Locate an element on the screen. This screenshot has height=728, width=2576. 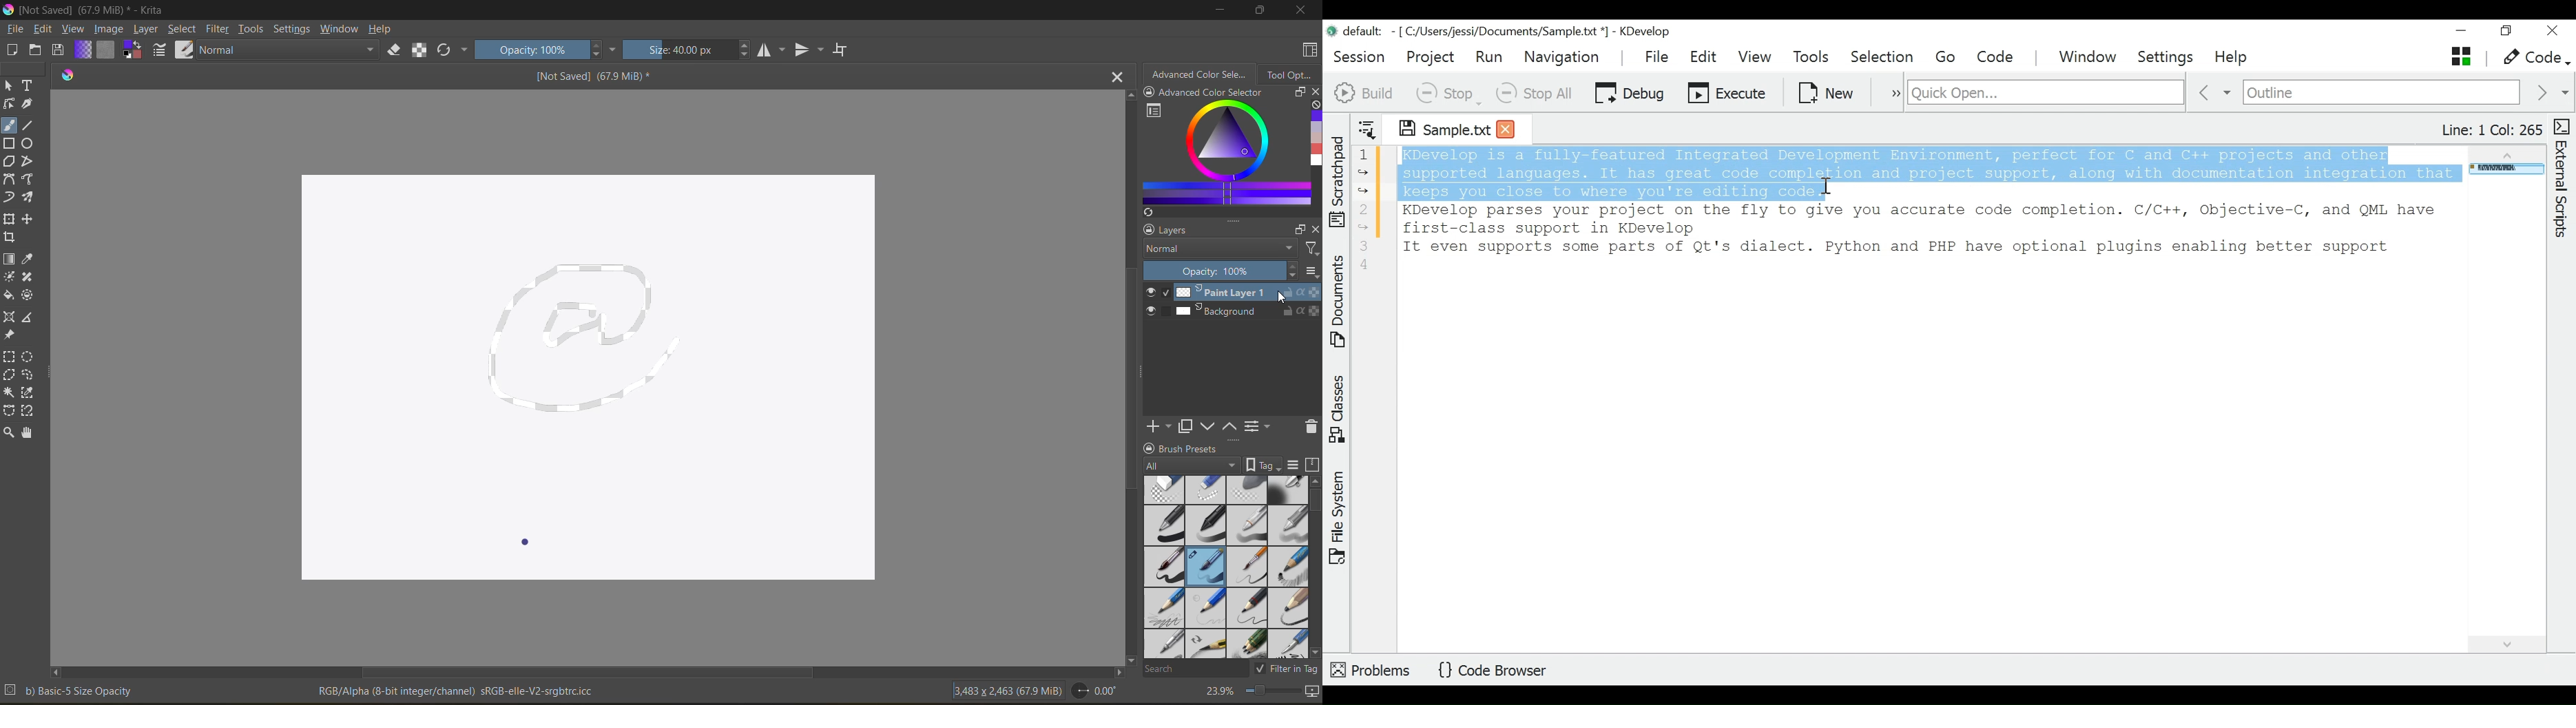
I-beam cursor is located at coordinates (1829, 193).